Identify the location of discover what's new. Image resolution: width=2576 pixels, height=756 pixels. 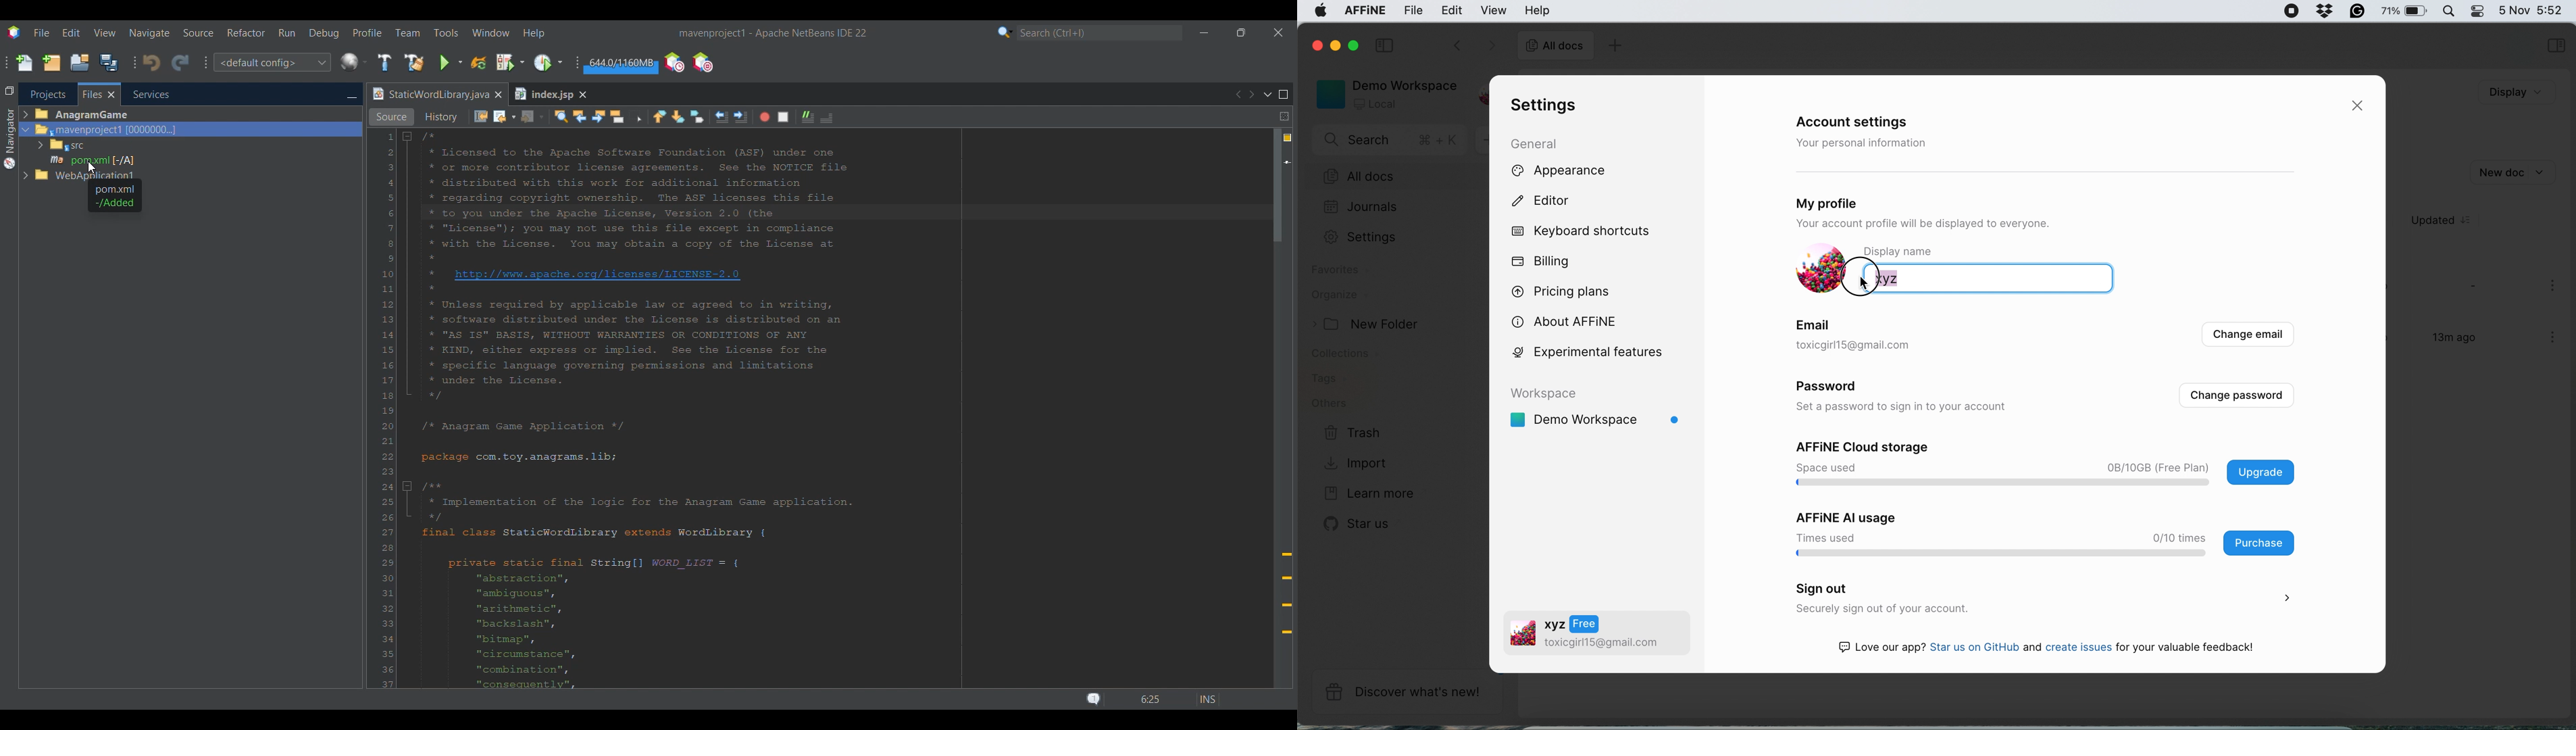
(1407, 692).